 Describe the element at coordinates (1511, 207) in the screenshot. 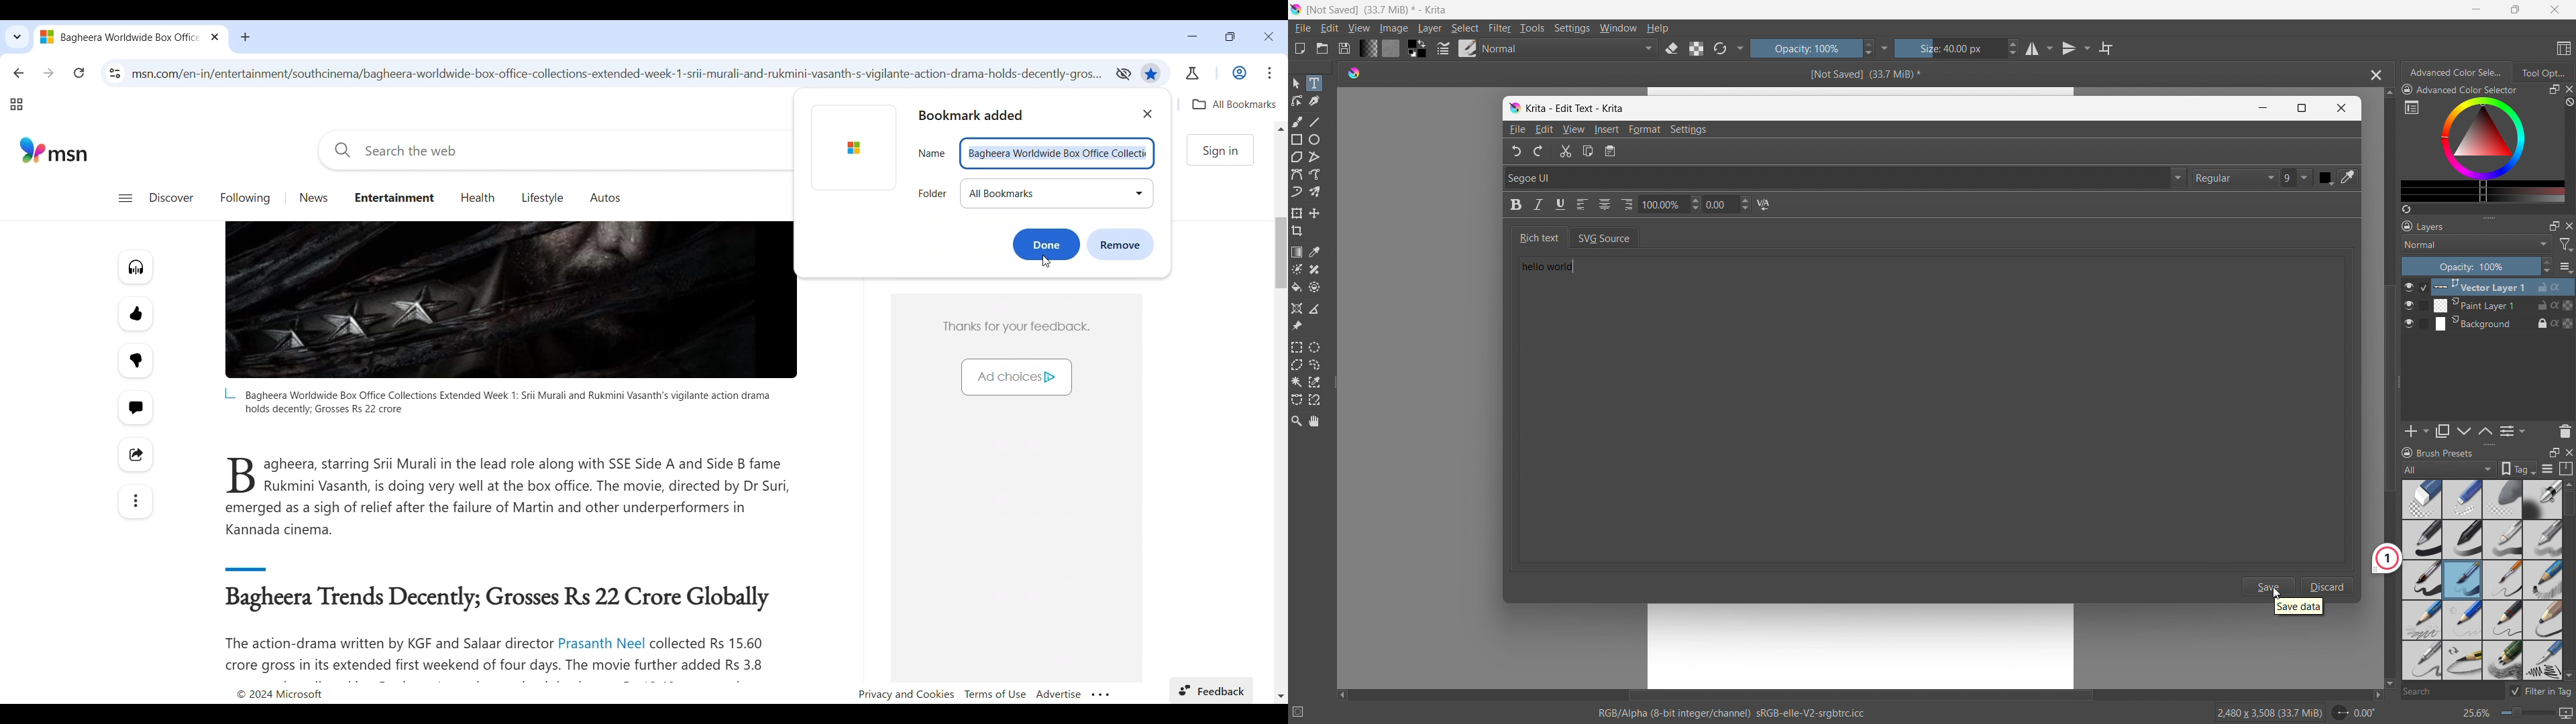

I see `Bold` at that location.